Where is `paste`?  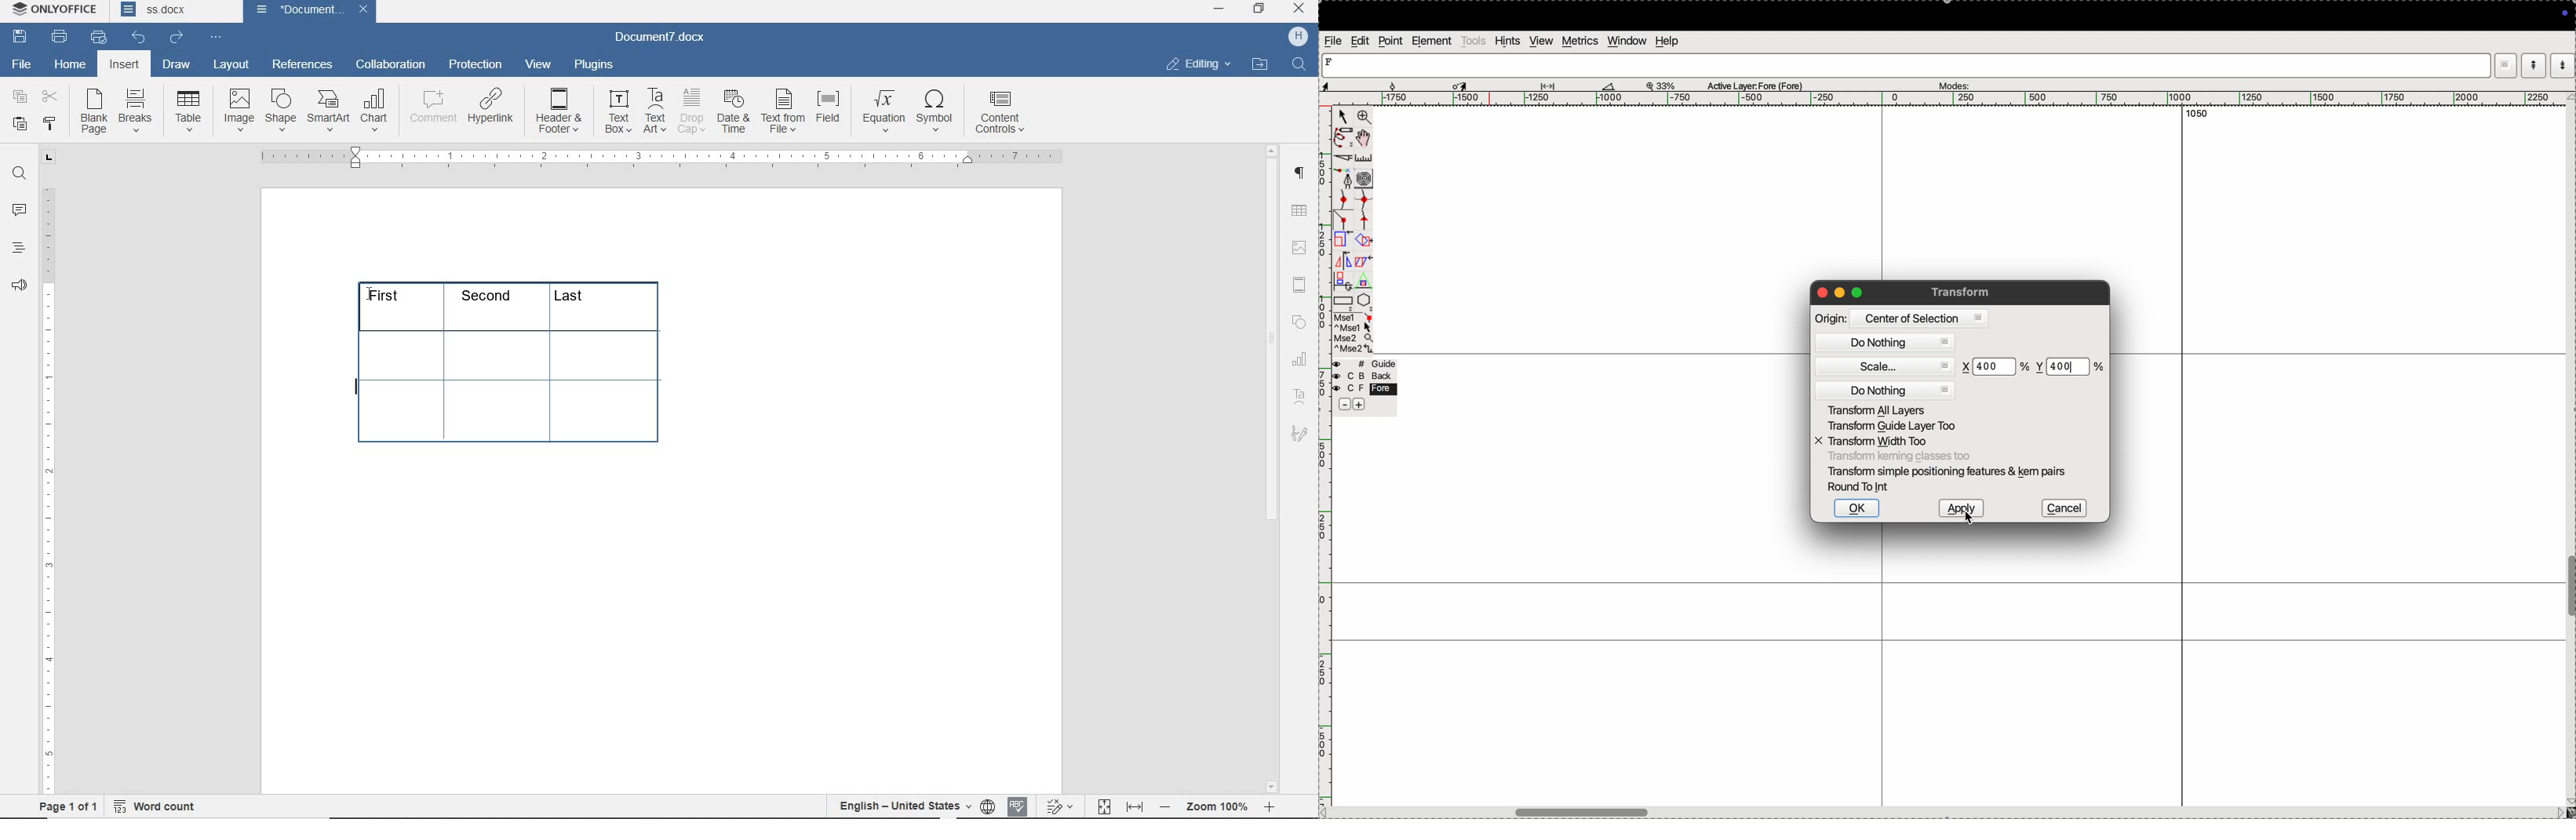
paste is located at coordinates (19, 123).